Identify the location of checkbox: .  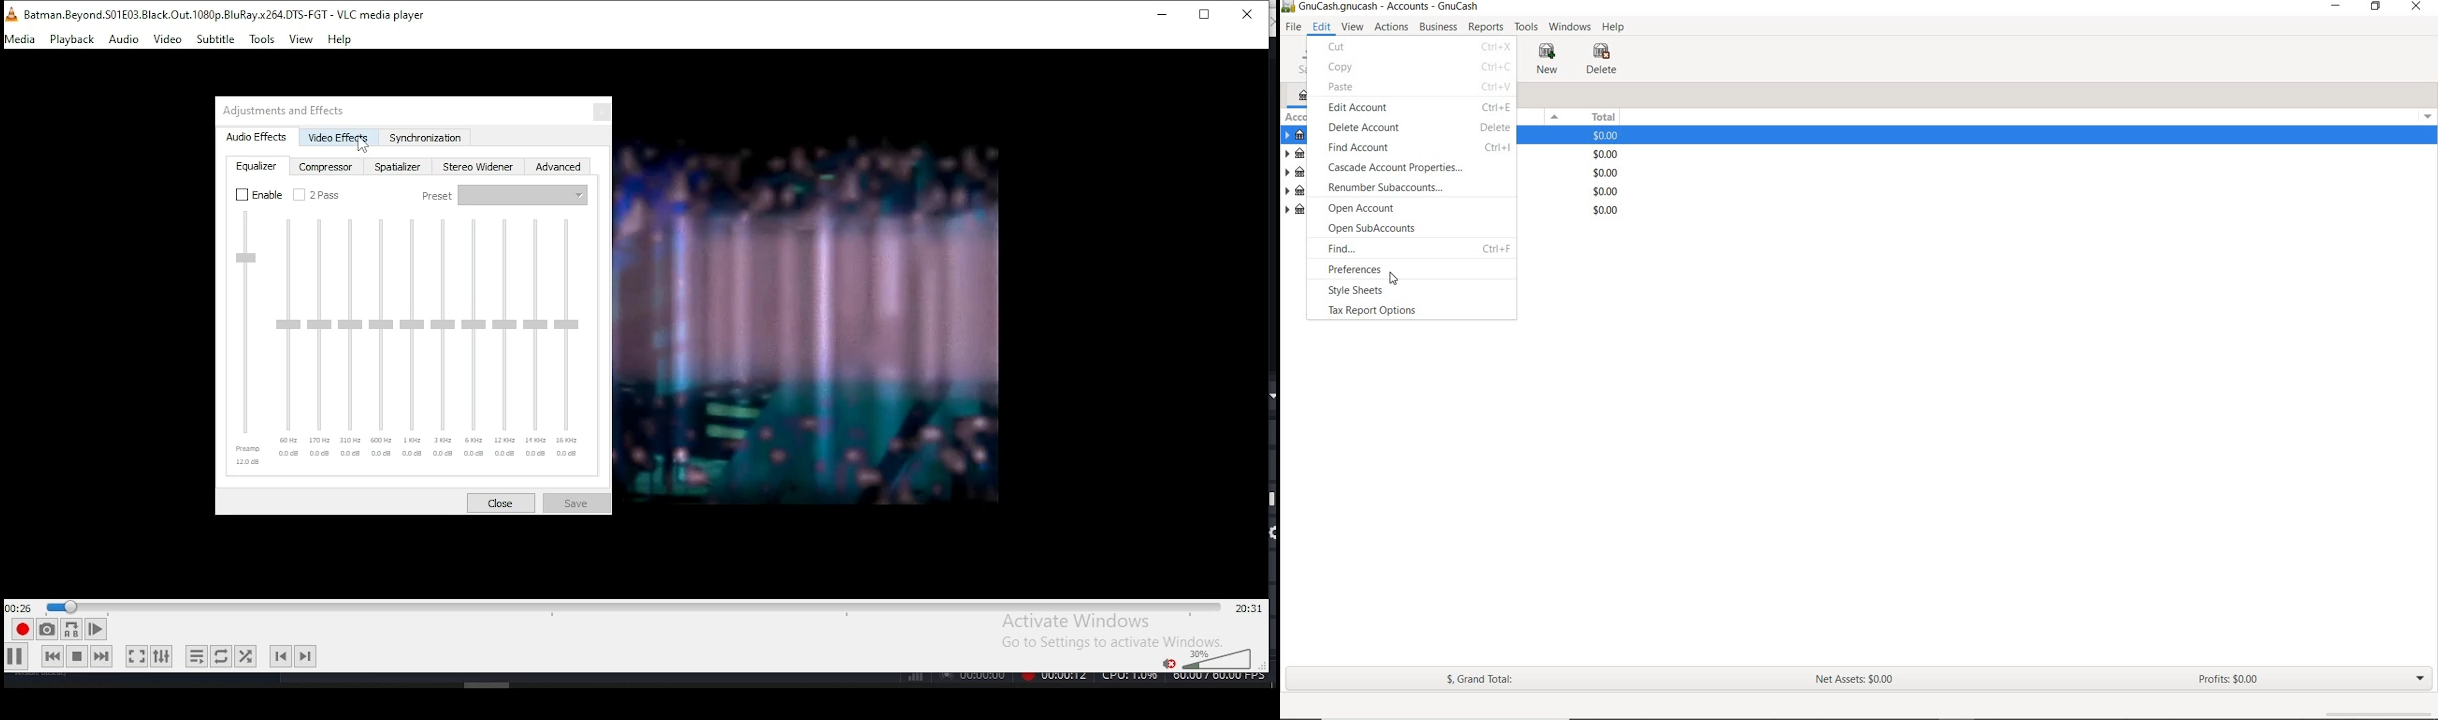
(317, 194).